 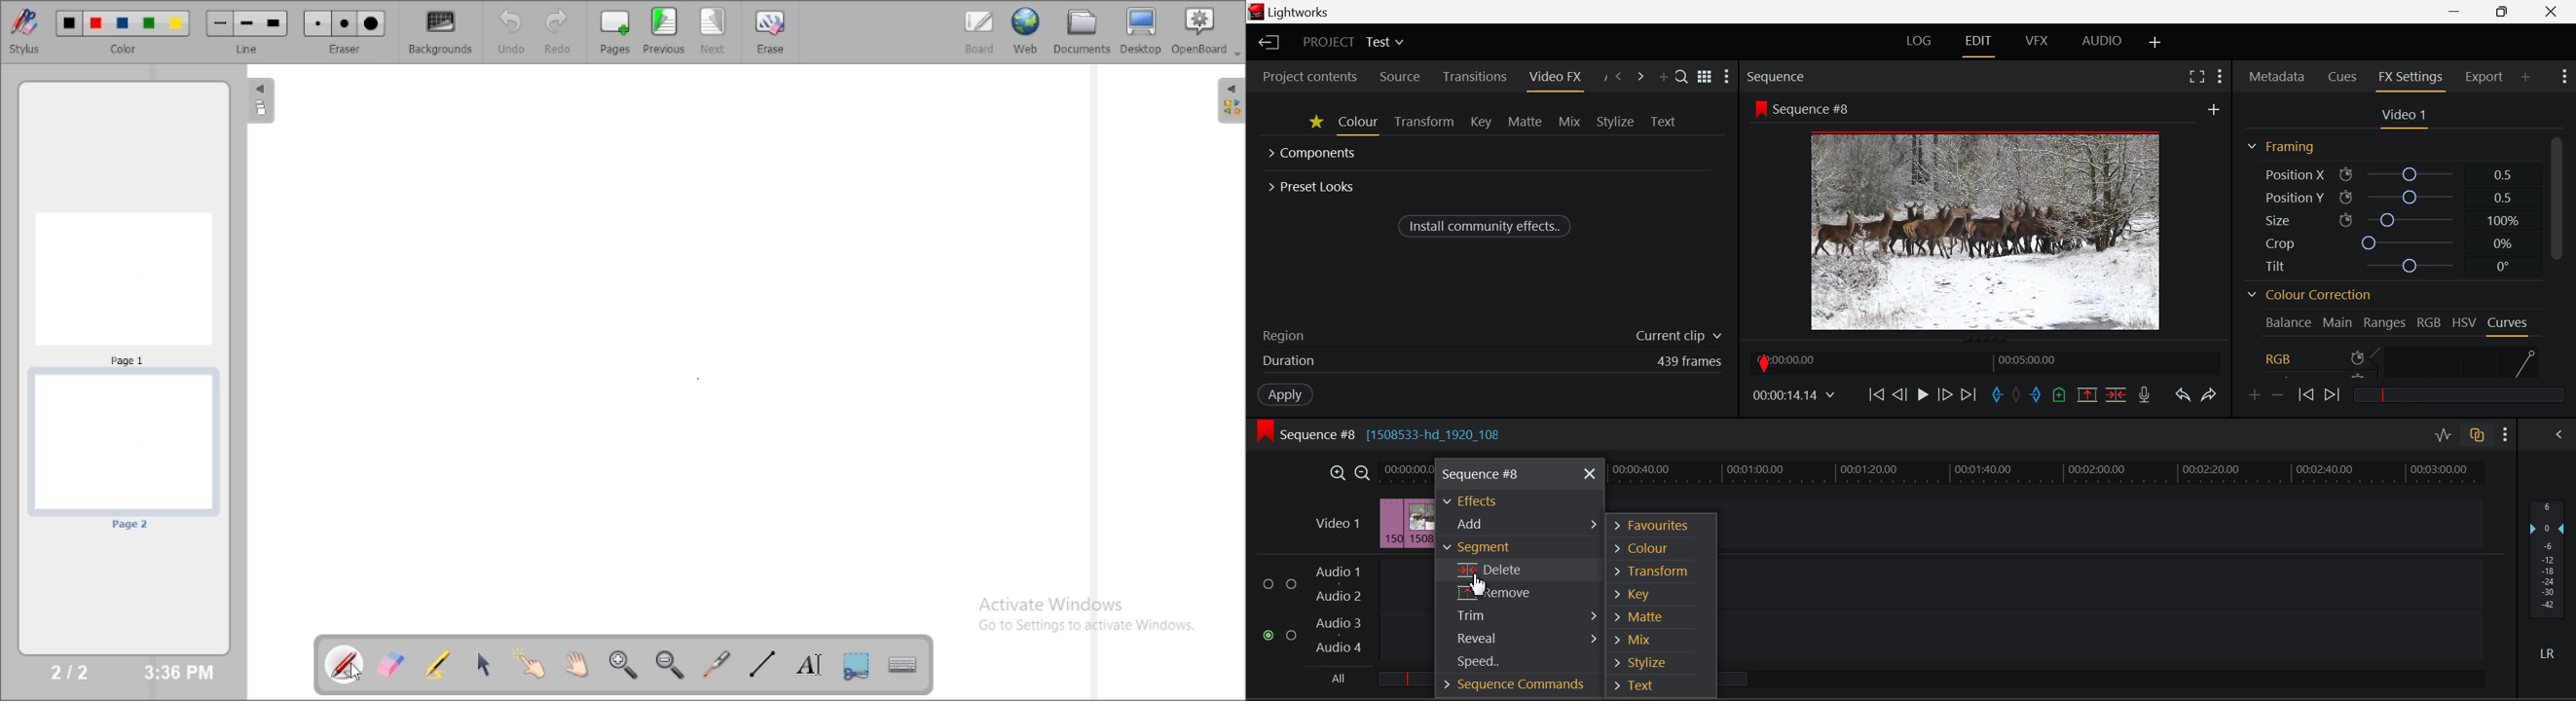 I want to click on Large line, so click(x=275, y=24).